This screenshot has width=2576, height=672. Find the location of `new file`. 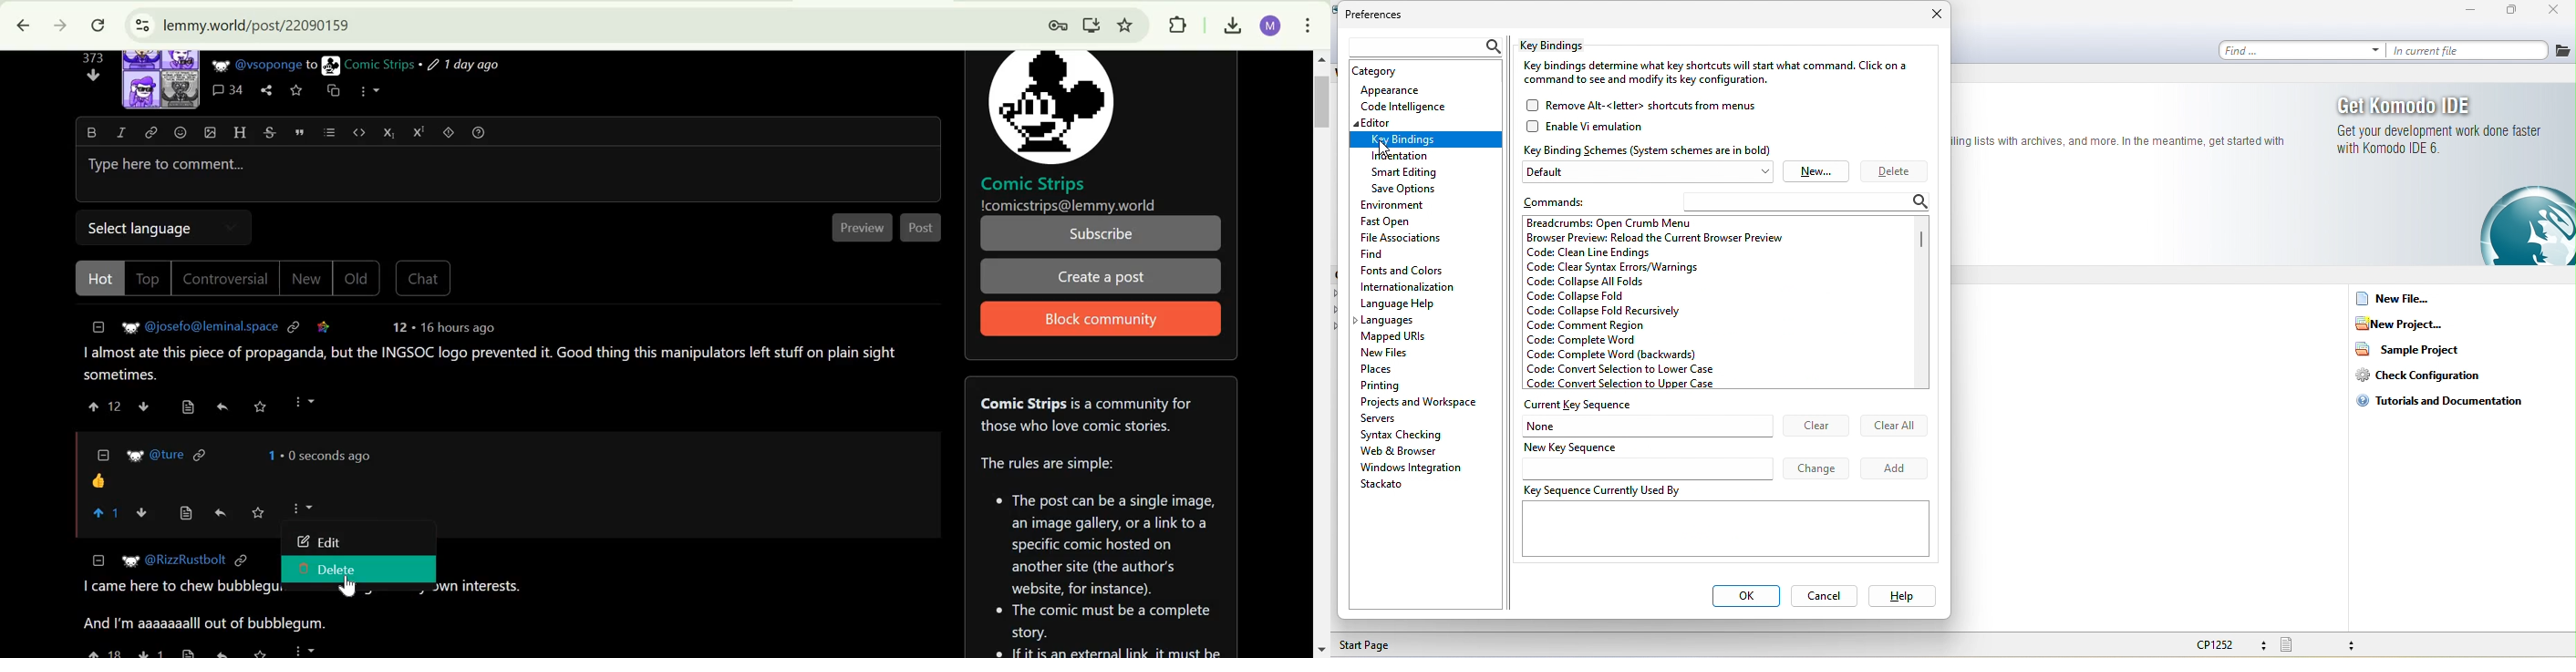

new file is located at coordinates (2395, 299).